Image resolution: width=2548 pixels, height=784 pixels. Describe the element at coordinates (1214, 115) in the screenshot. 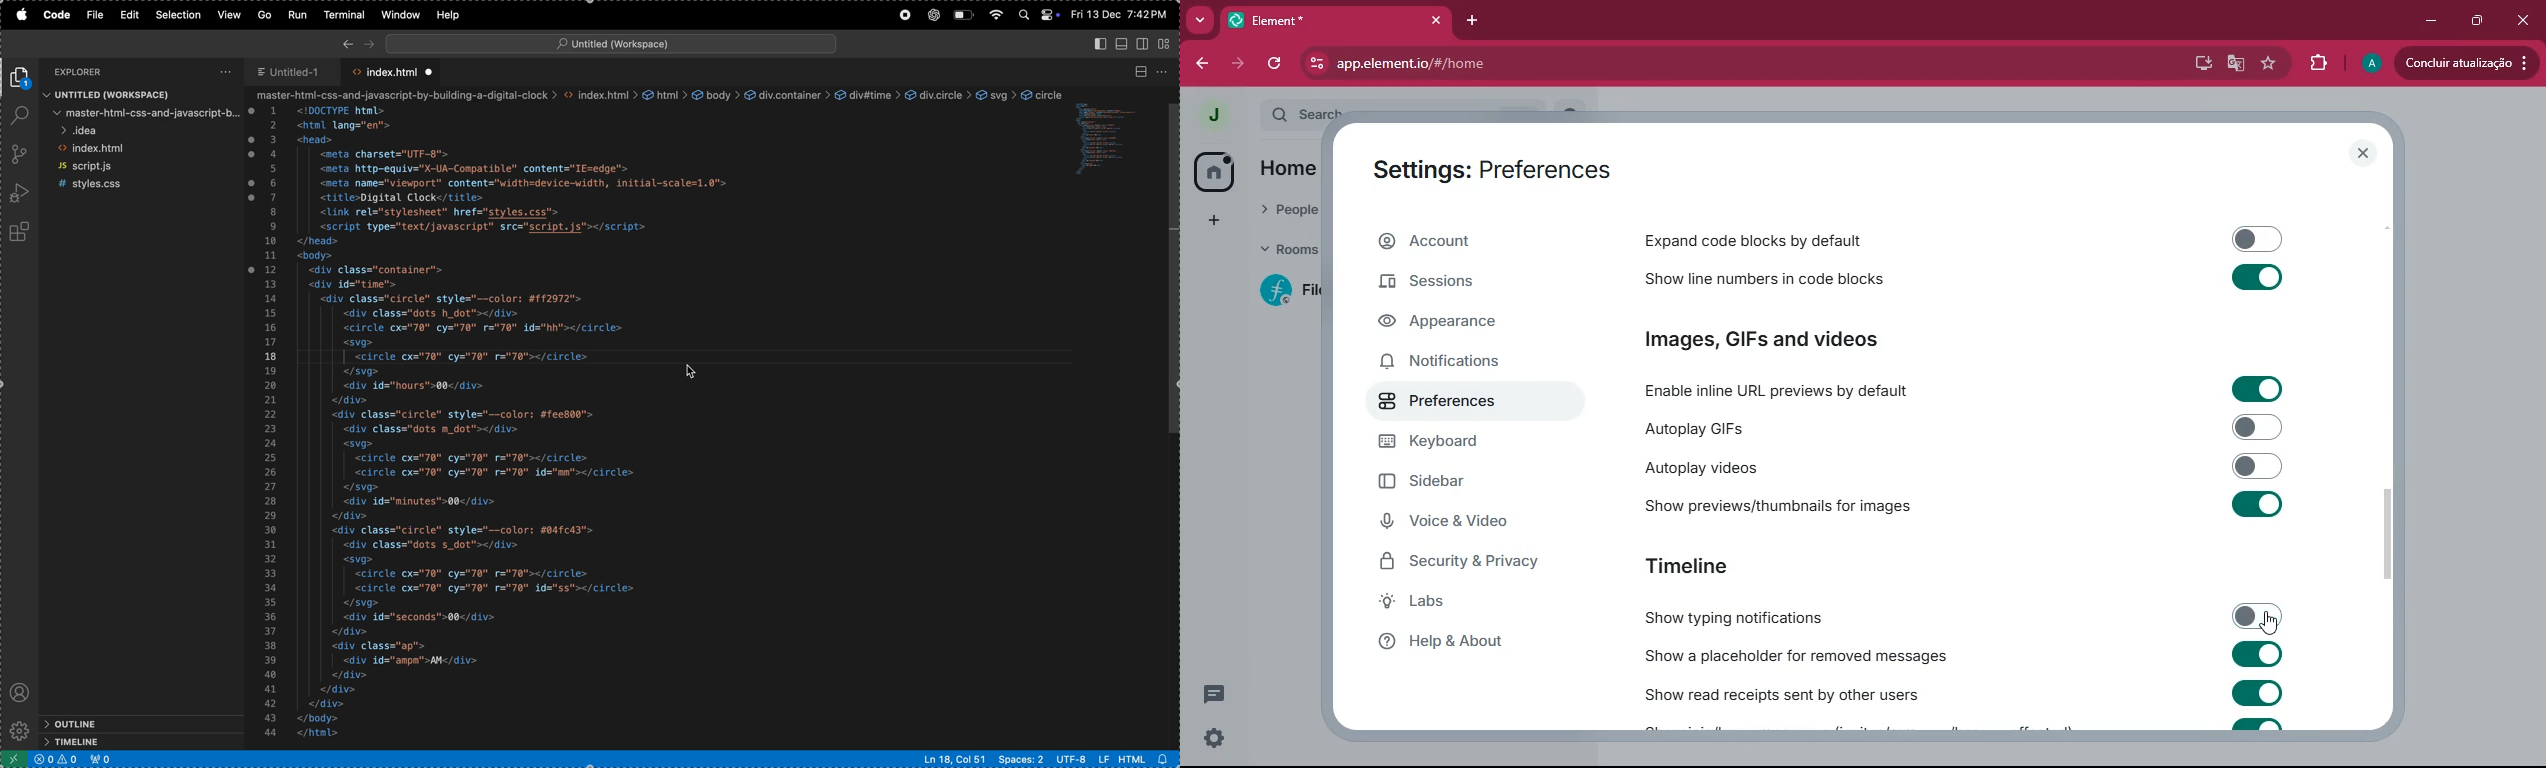

I see `profile` at that location.